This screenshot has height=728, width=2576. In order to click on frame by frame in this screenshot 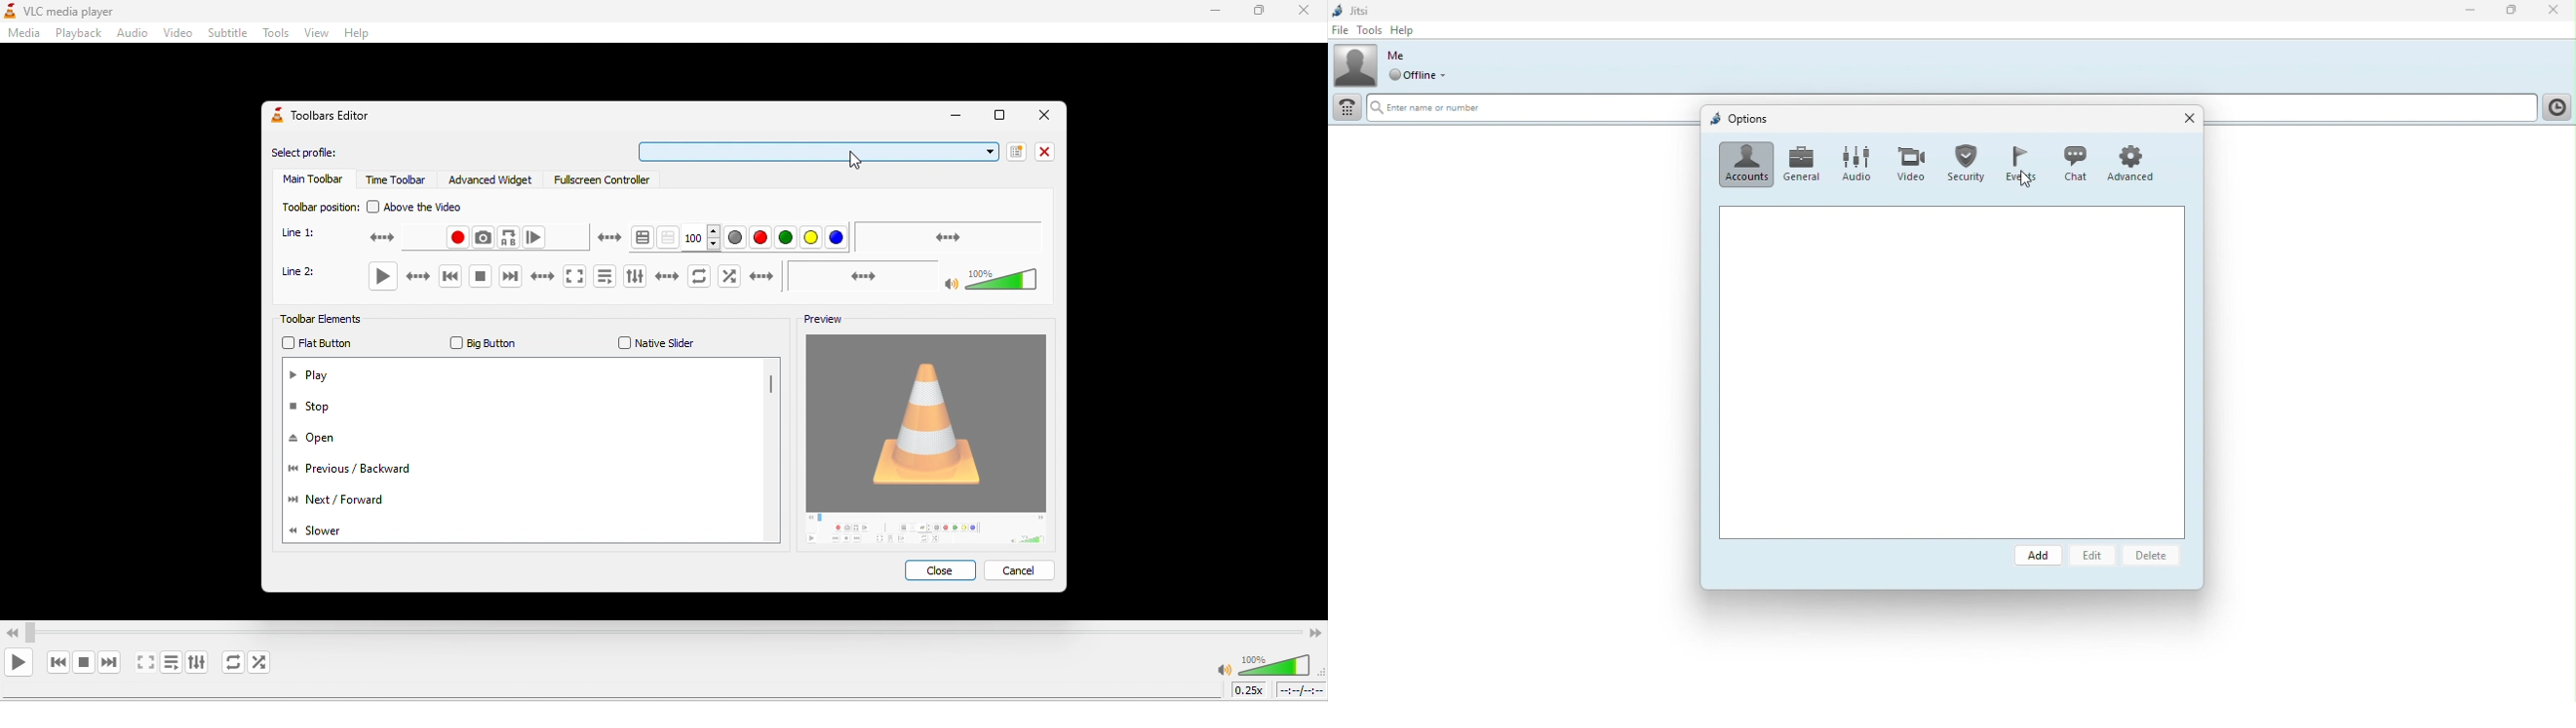, I will do `click(538, 237)`.